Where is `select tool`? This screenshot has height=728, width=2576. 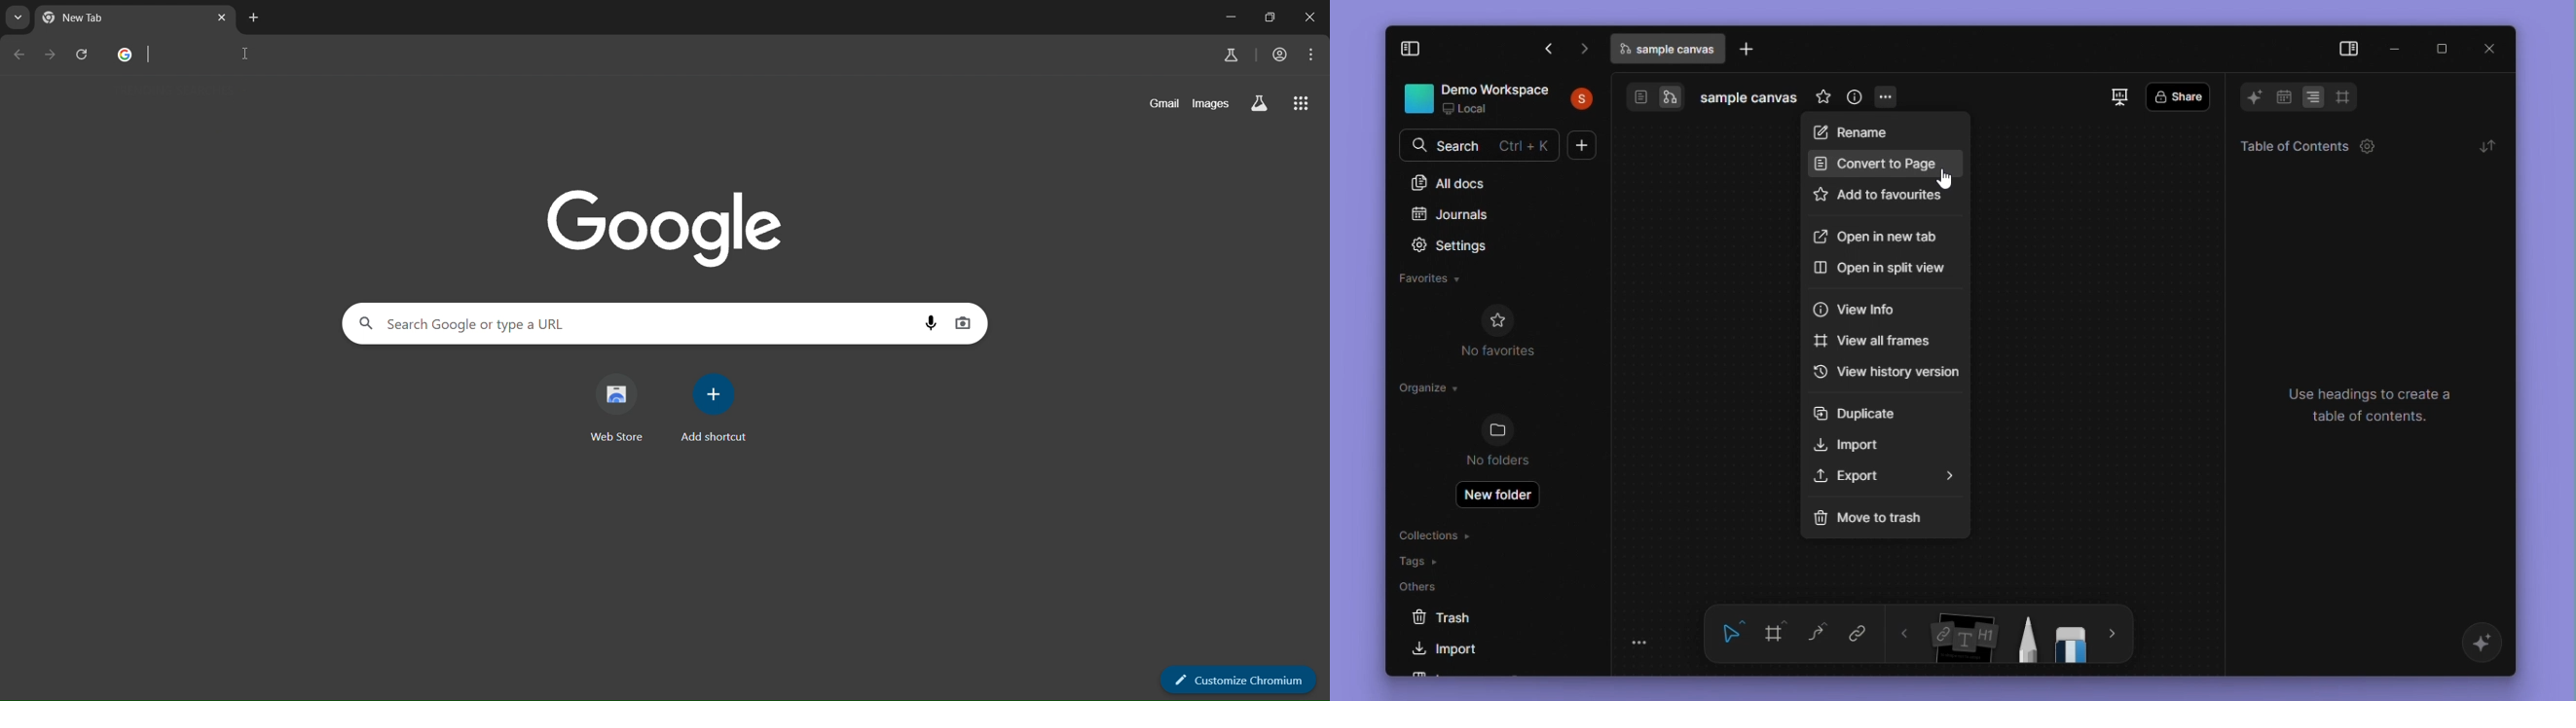 select tool is located at coordinates (1732, 636).